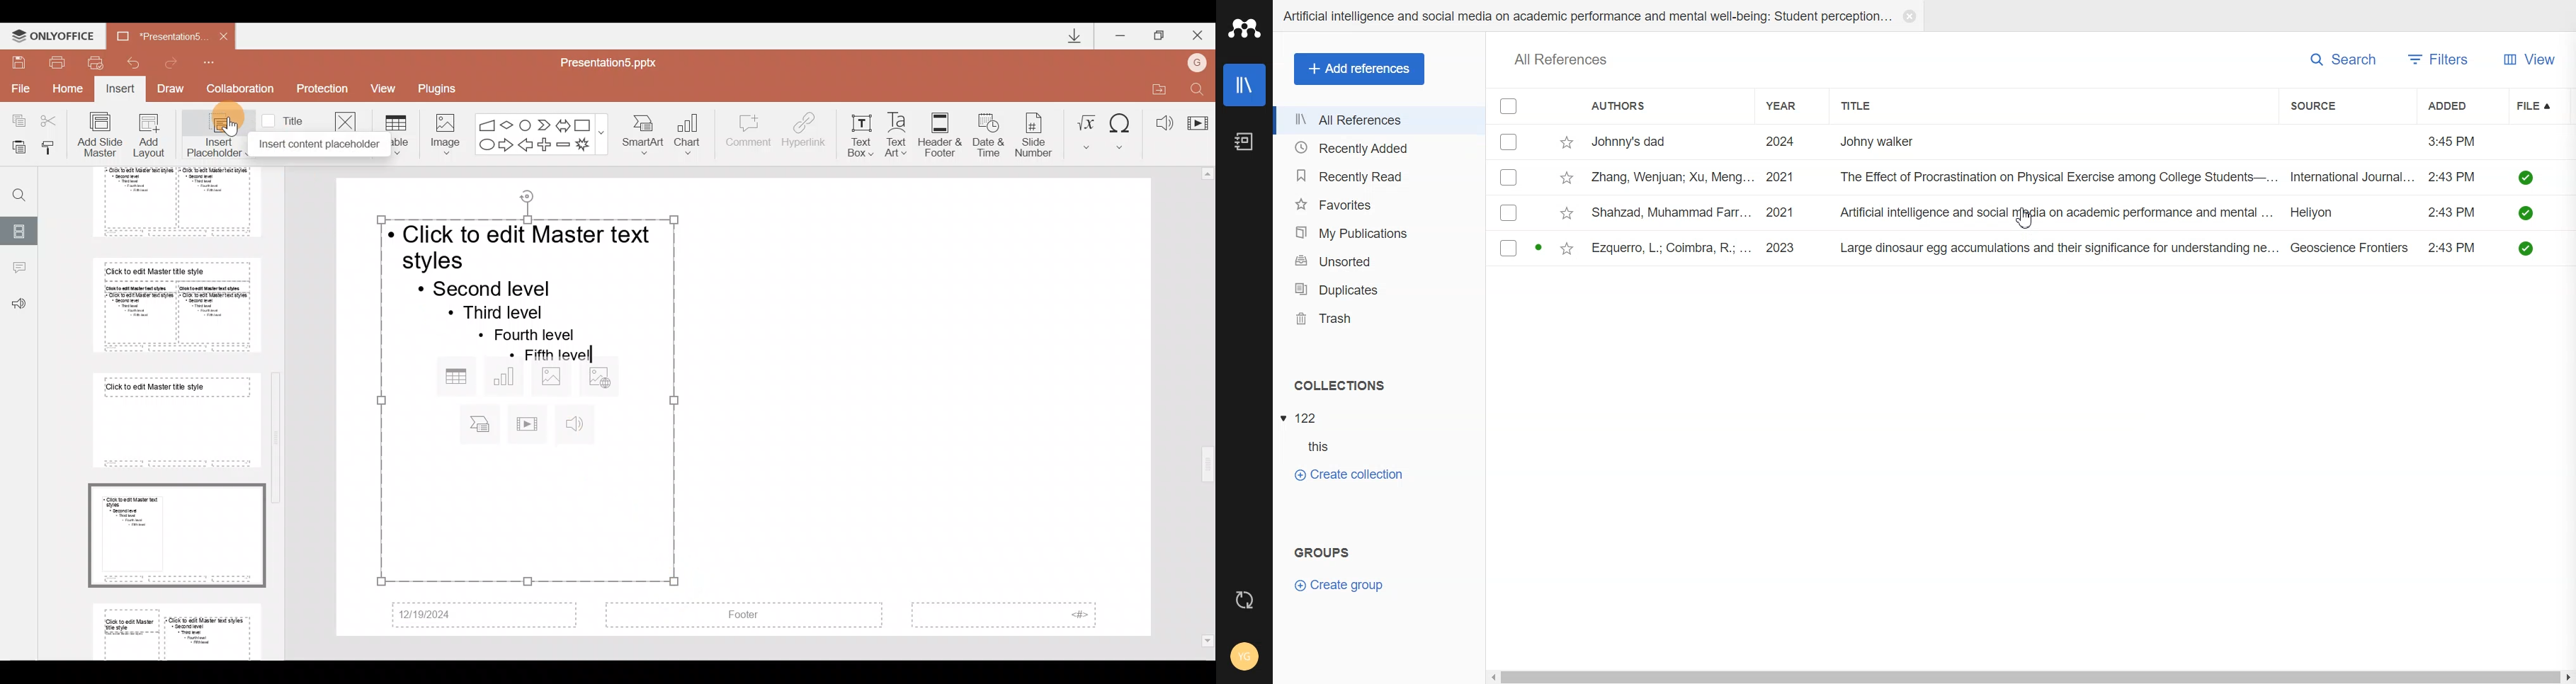  What do you see at coordinates (132, 62) in the screenshot?
I see `Undo` at bounding box center [132, 62].